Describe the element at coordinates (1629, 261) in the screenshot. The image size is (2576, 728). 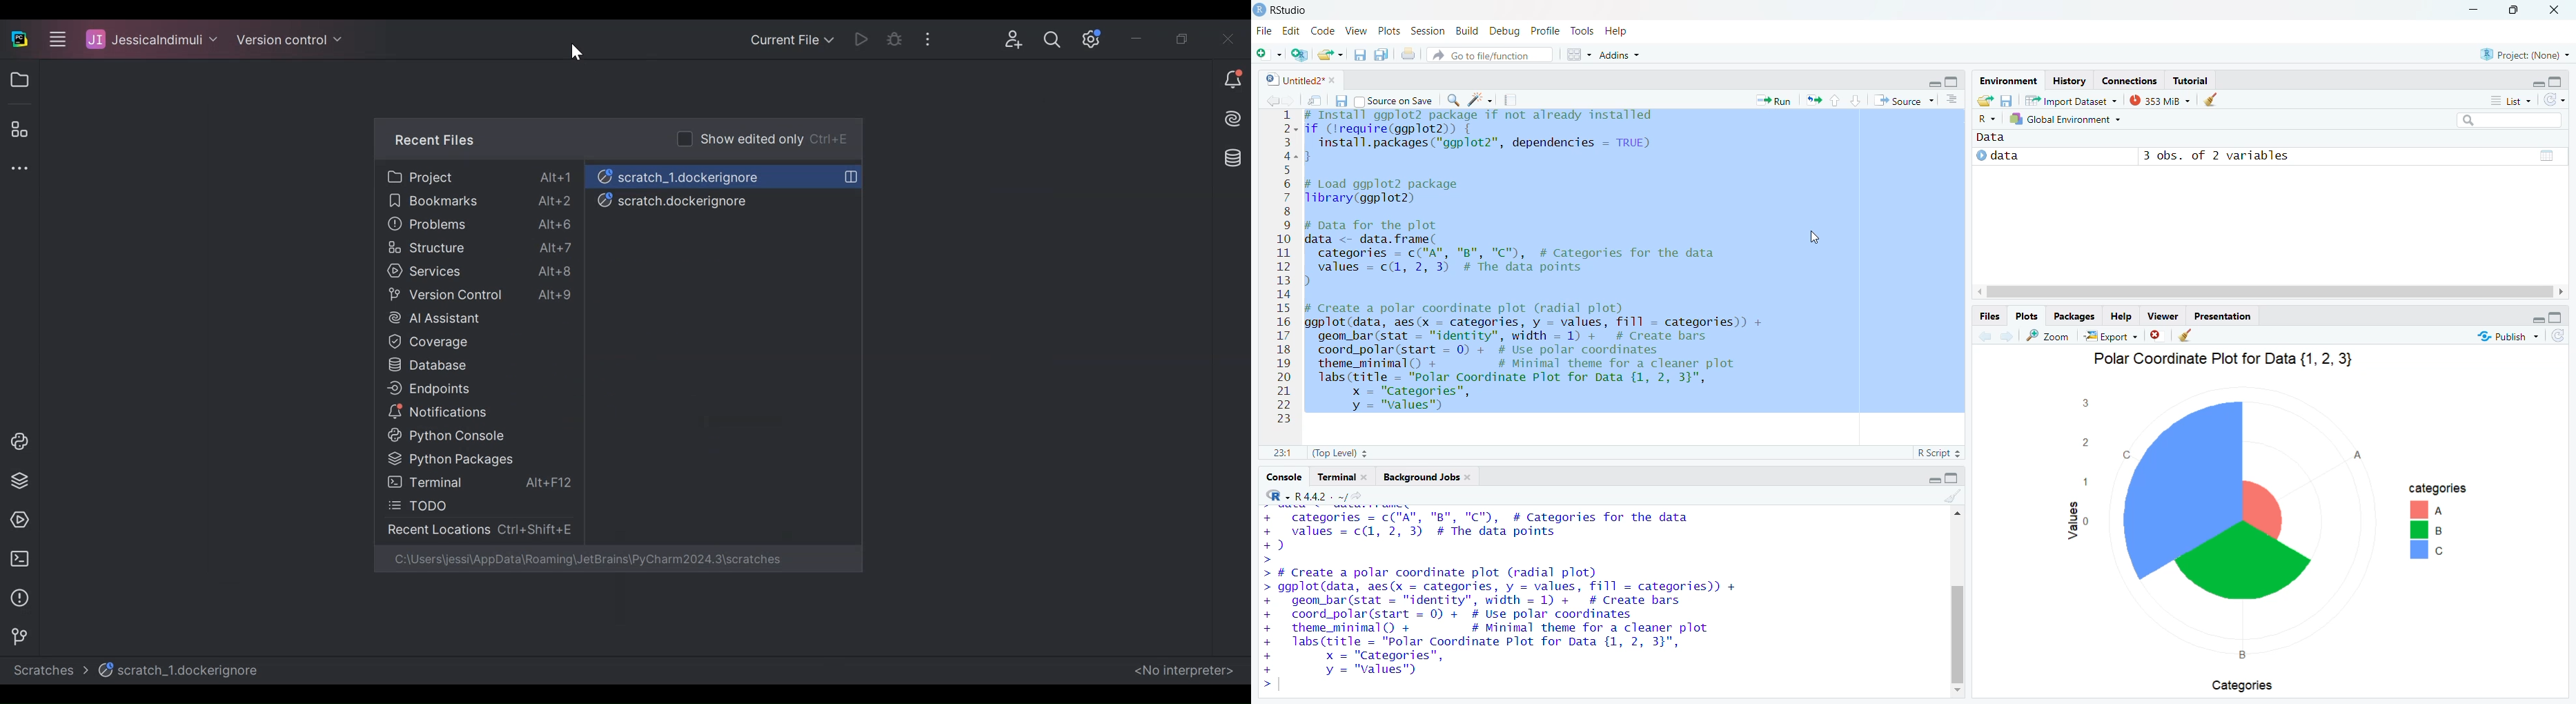
I see `install ggp to2 package if not already installed f (Irequire(ggplot2)) {install.packages("ggplot2"”, dependencies = TRUE)Load ggplot2 packageibrary(ggplot2) 1pata for the plotata <- data. frame(categories = c("A", "B", "C"), # Categories for the datavalues = c(1, 2, 3) # The data pointsCreate a polar coordinate plot (radial plot)gplot(data, aes(x = categories, y = values, fill = categories)) +geom_bar(stat = "identity", width = 1) + # Create barscoord_polar(start = 0) + # Use polar coordinatestheme_minimal() + # Minimal theme for a cleaner plotlabs(title = "Polar Coordinate Plot for Data {1, 2, 3}",x = "Categories",y = "values")` at that location.